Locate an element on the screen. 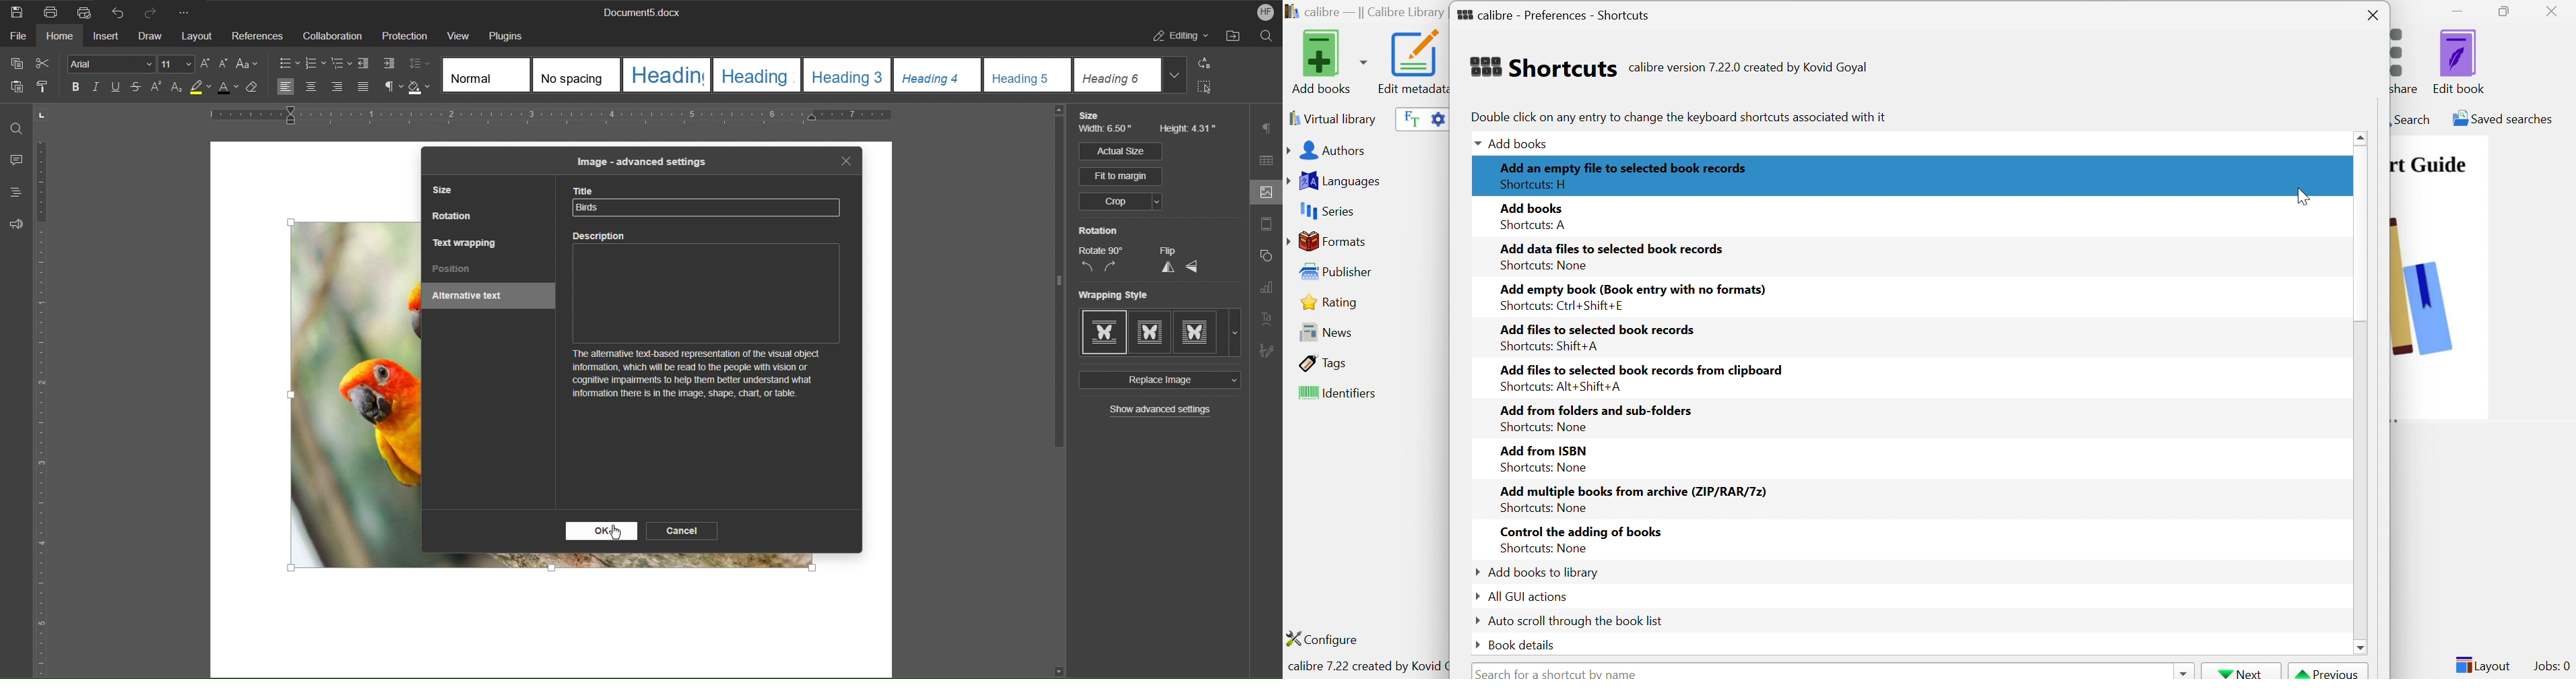  References is located at coordinates (257, 36).